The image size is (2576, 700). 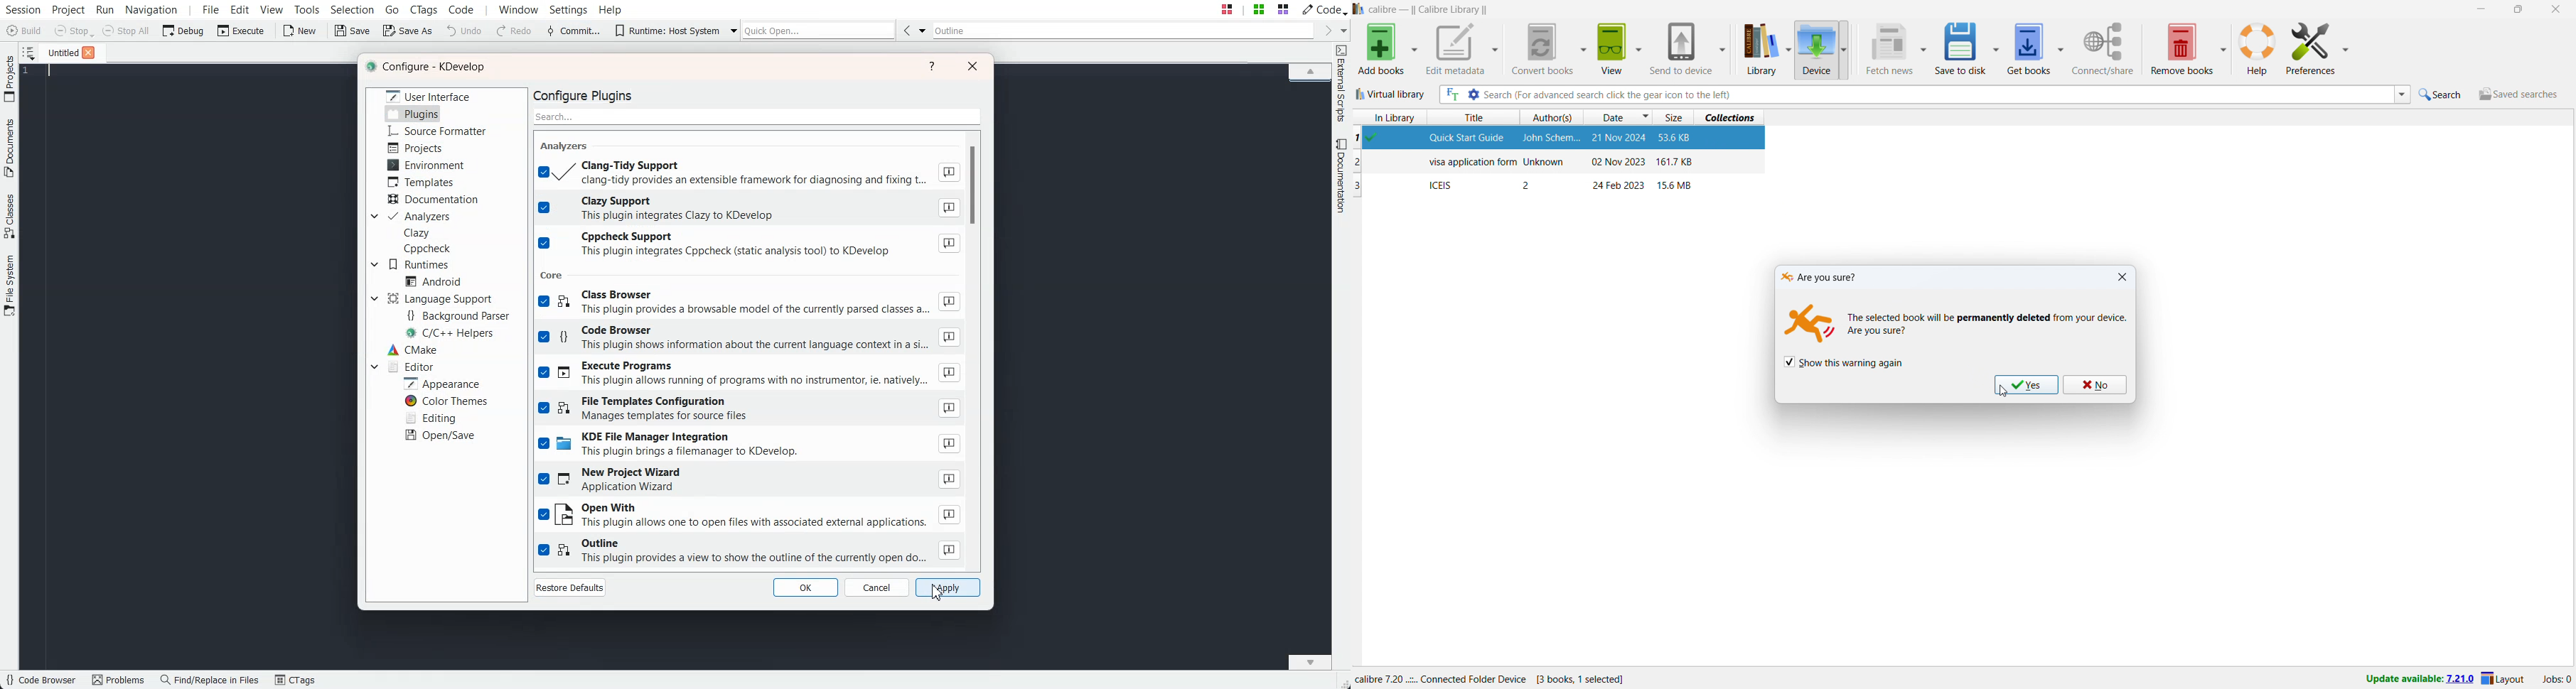 I want to click on Problems, so click(x=118, y=680).